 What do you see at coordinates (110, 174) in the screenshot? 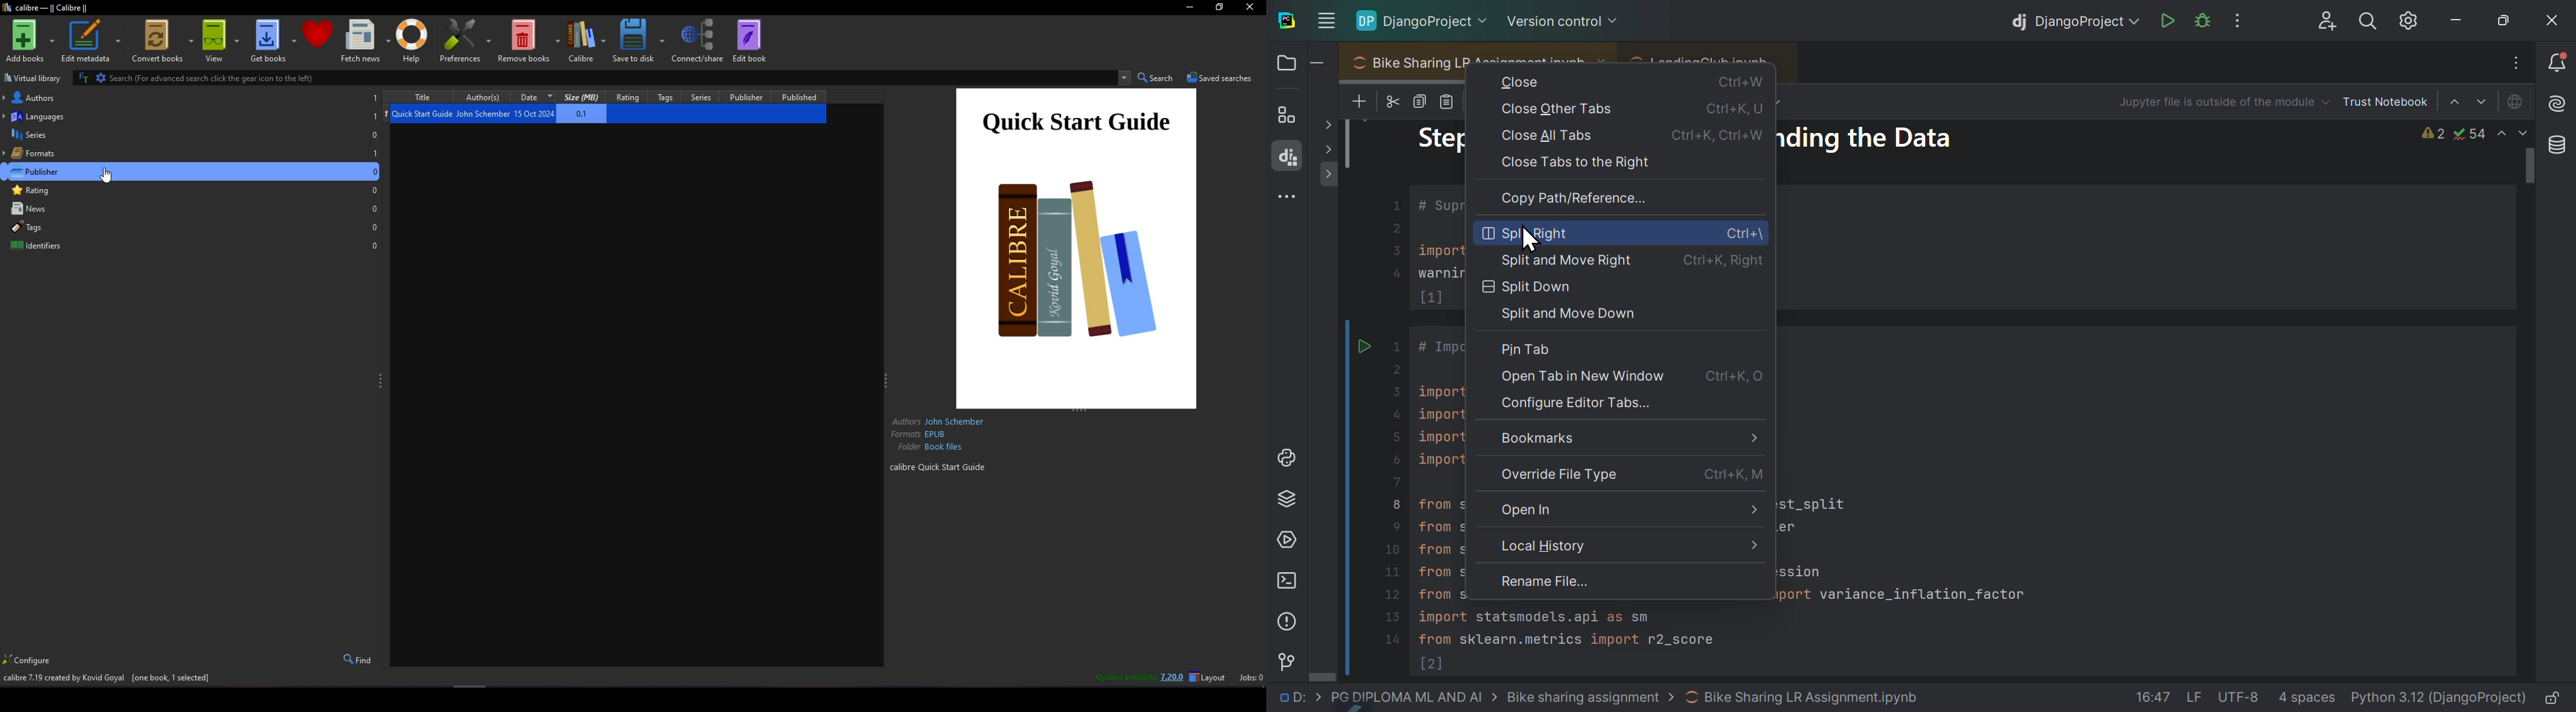
I see `cursor` at bounding box center [110, 174].